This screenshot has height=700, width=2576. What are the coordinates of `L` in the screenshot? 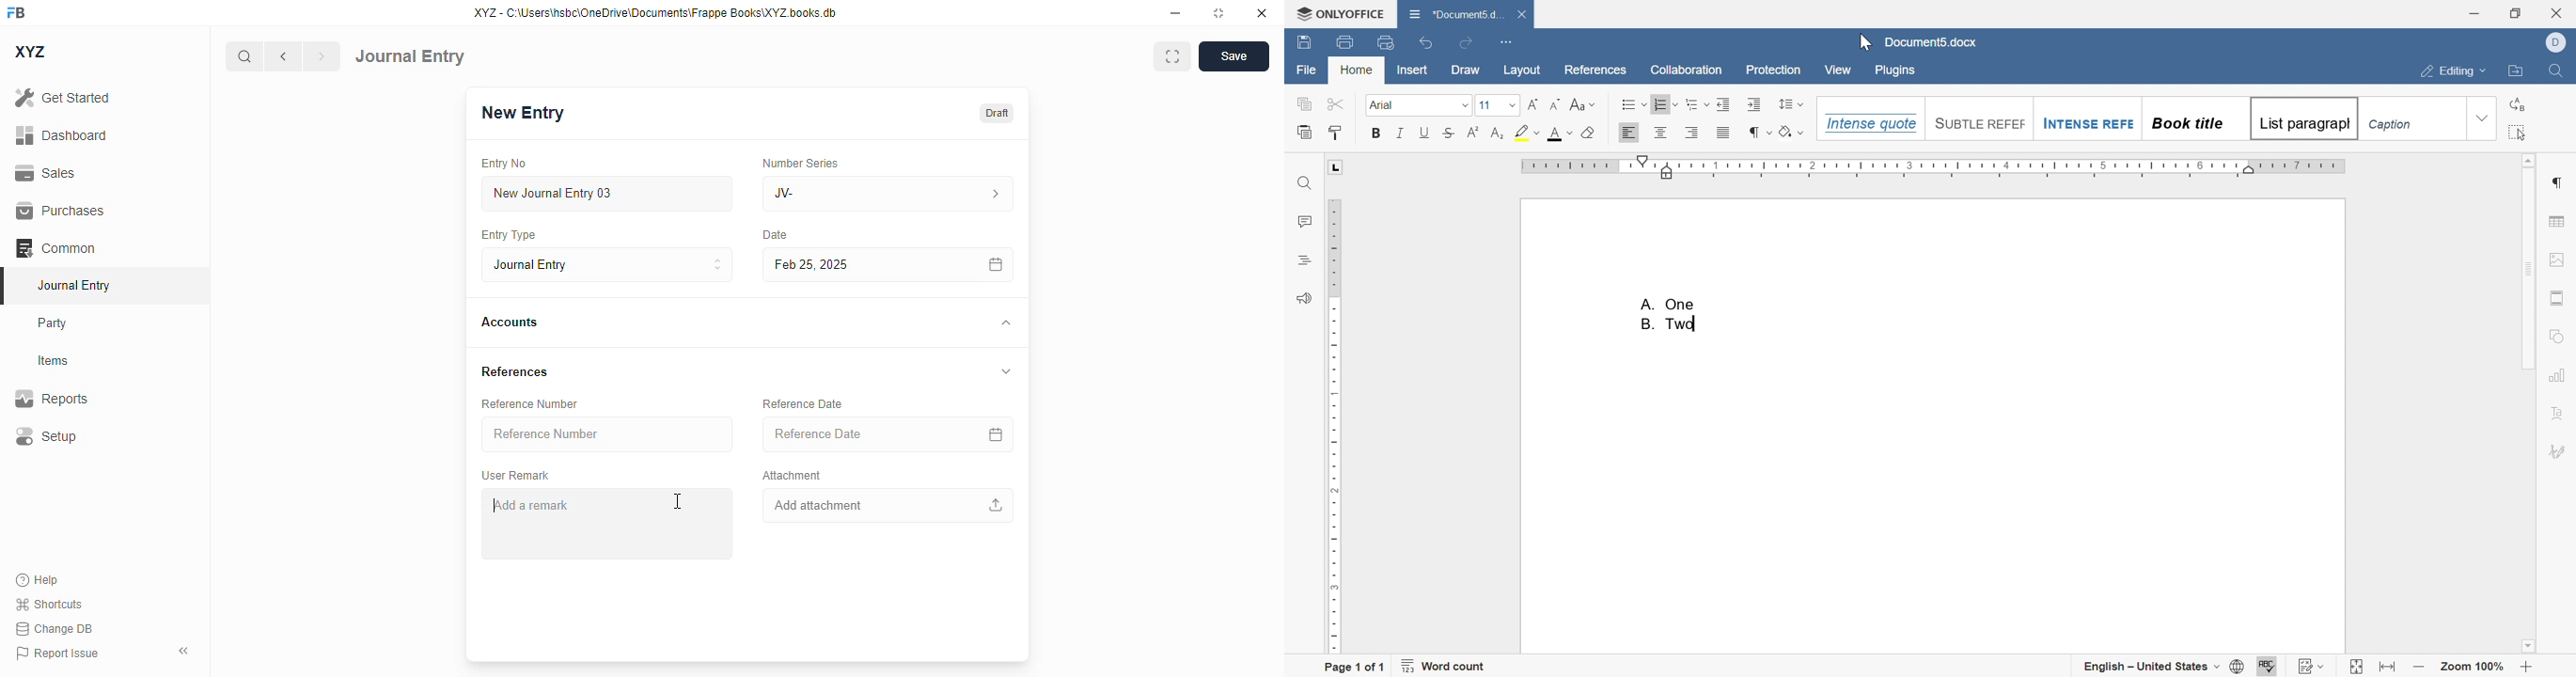 It's located at (1337, 168).